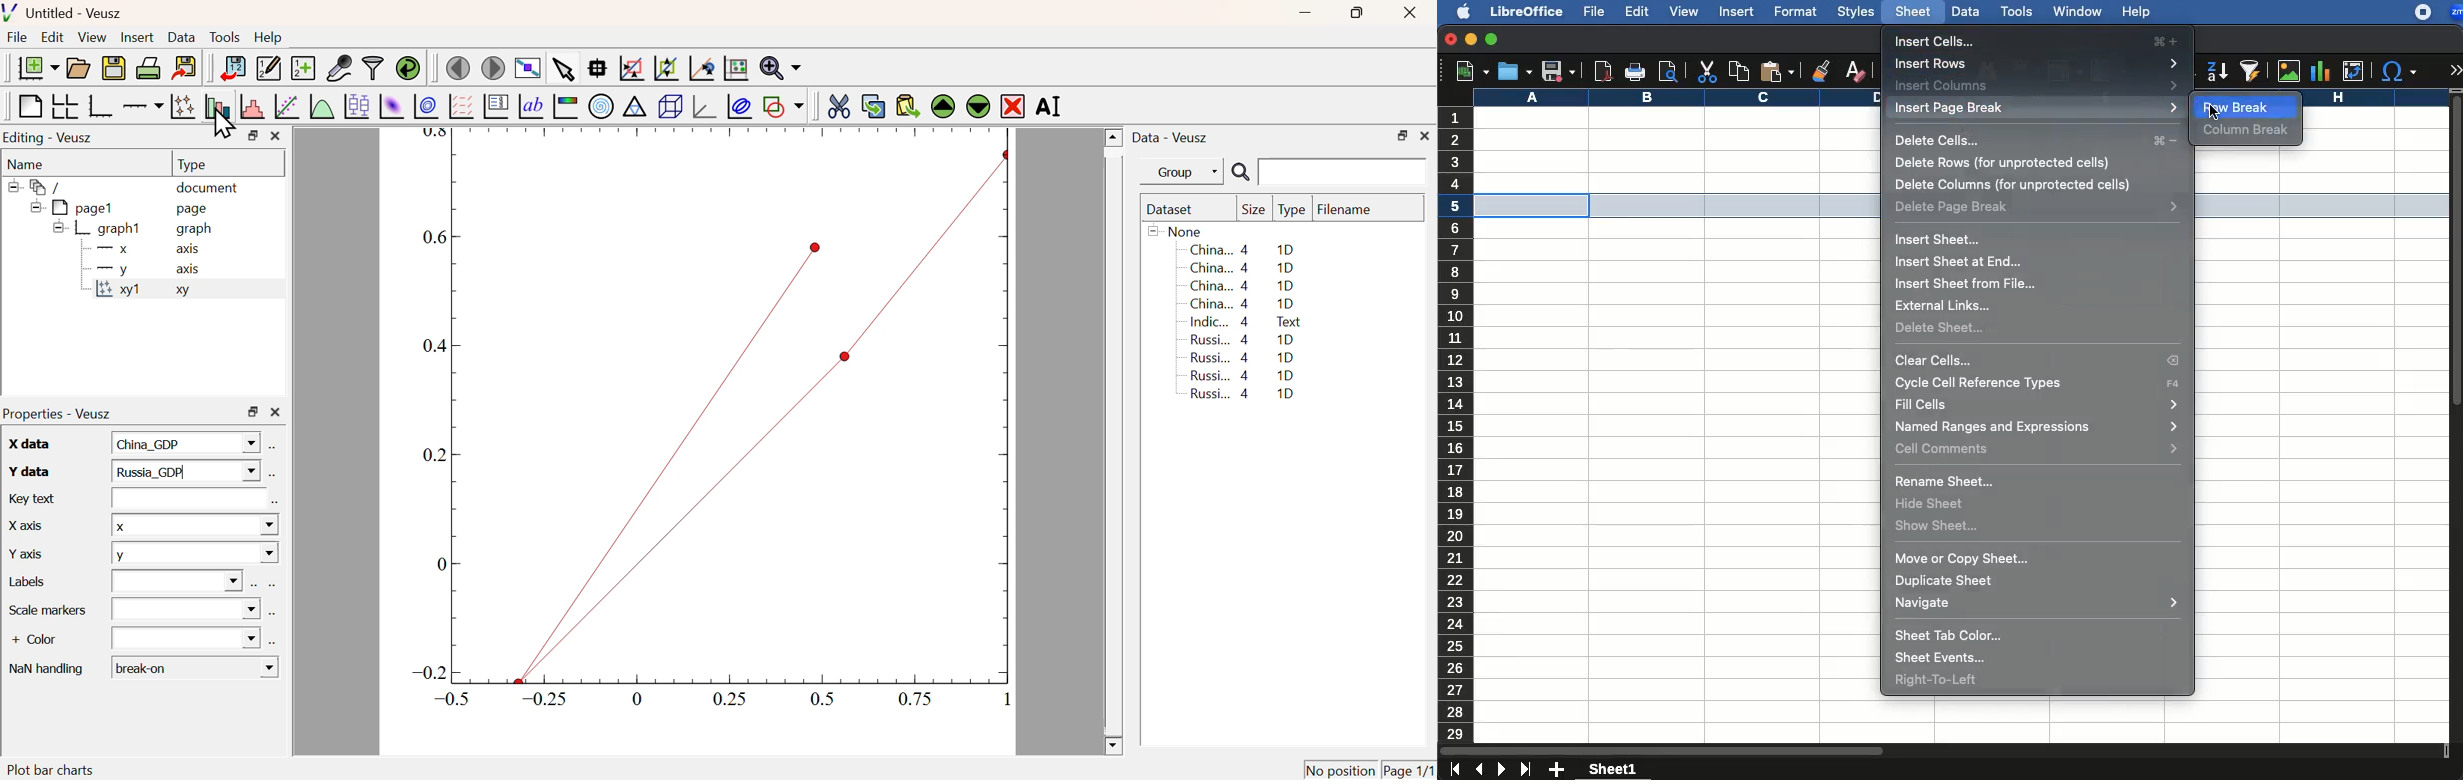 This screenshot has height=784, width=2464. What do you see at coordinates (1708, 71) in the screenshot?
I see `cut` at bounding box center [1708, 71].